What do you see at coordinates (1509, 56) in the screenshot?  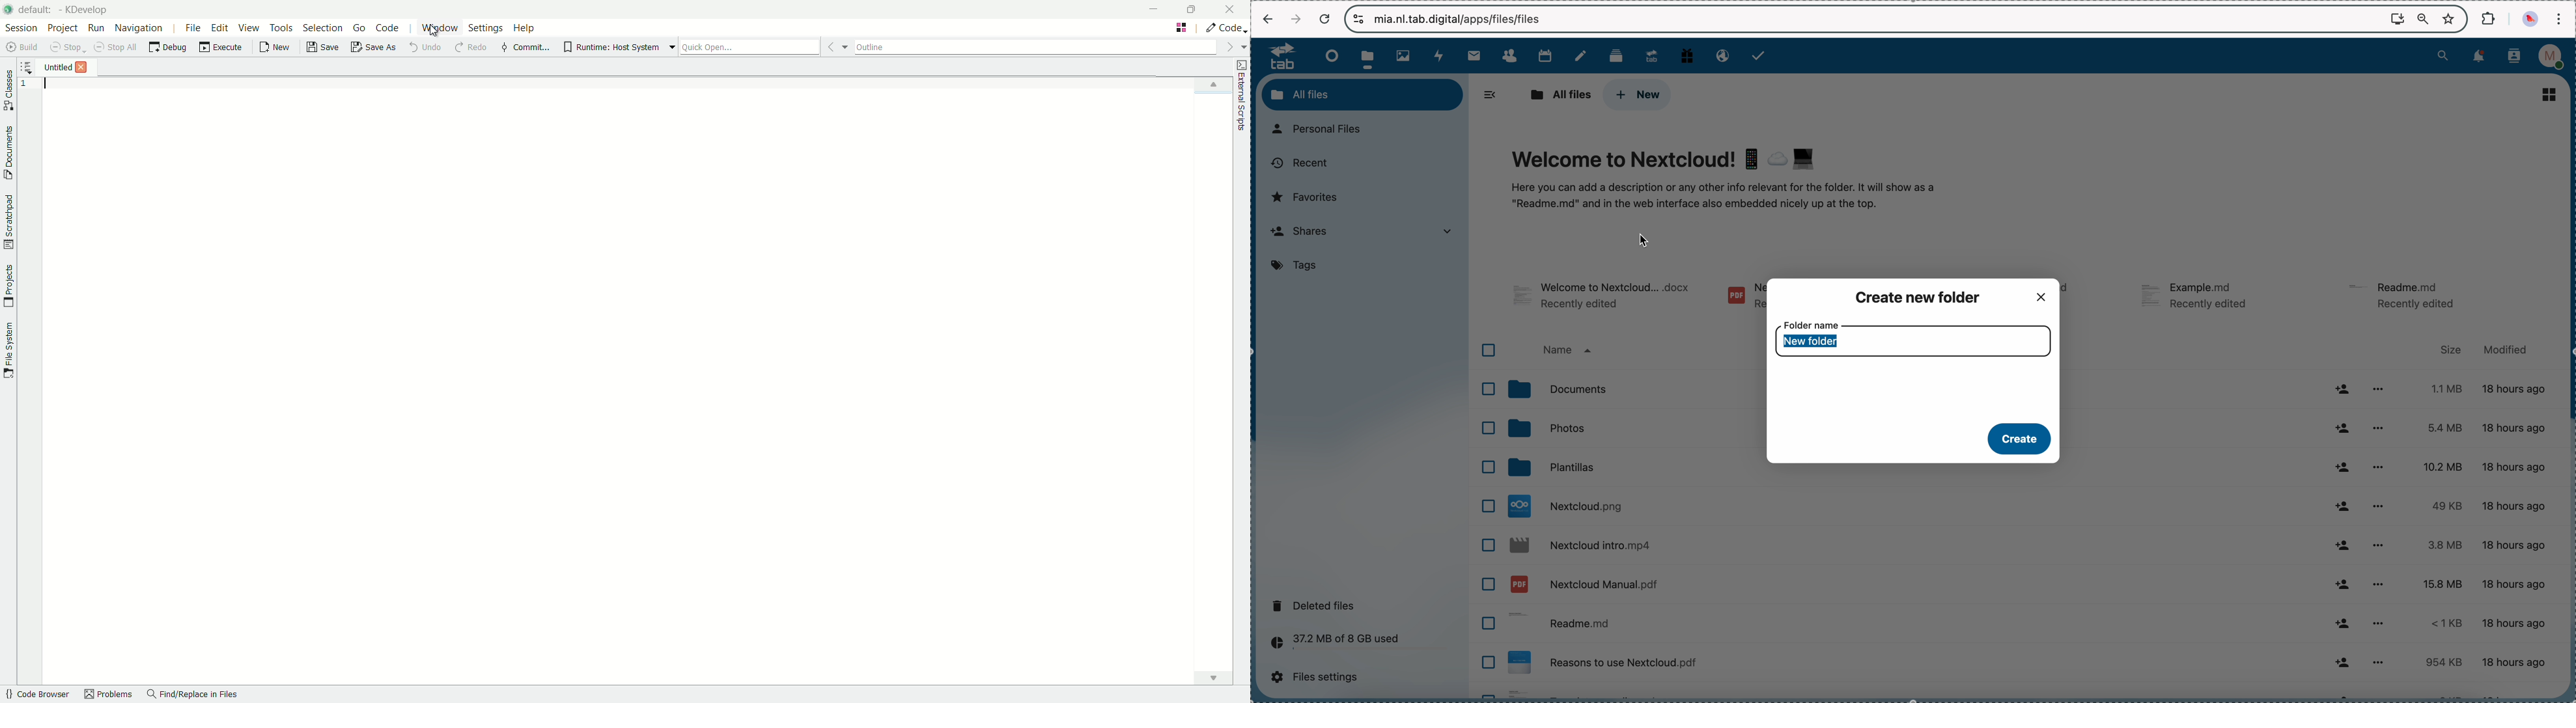 I see `contacts` at bounding box center [1509, 56].